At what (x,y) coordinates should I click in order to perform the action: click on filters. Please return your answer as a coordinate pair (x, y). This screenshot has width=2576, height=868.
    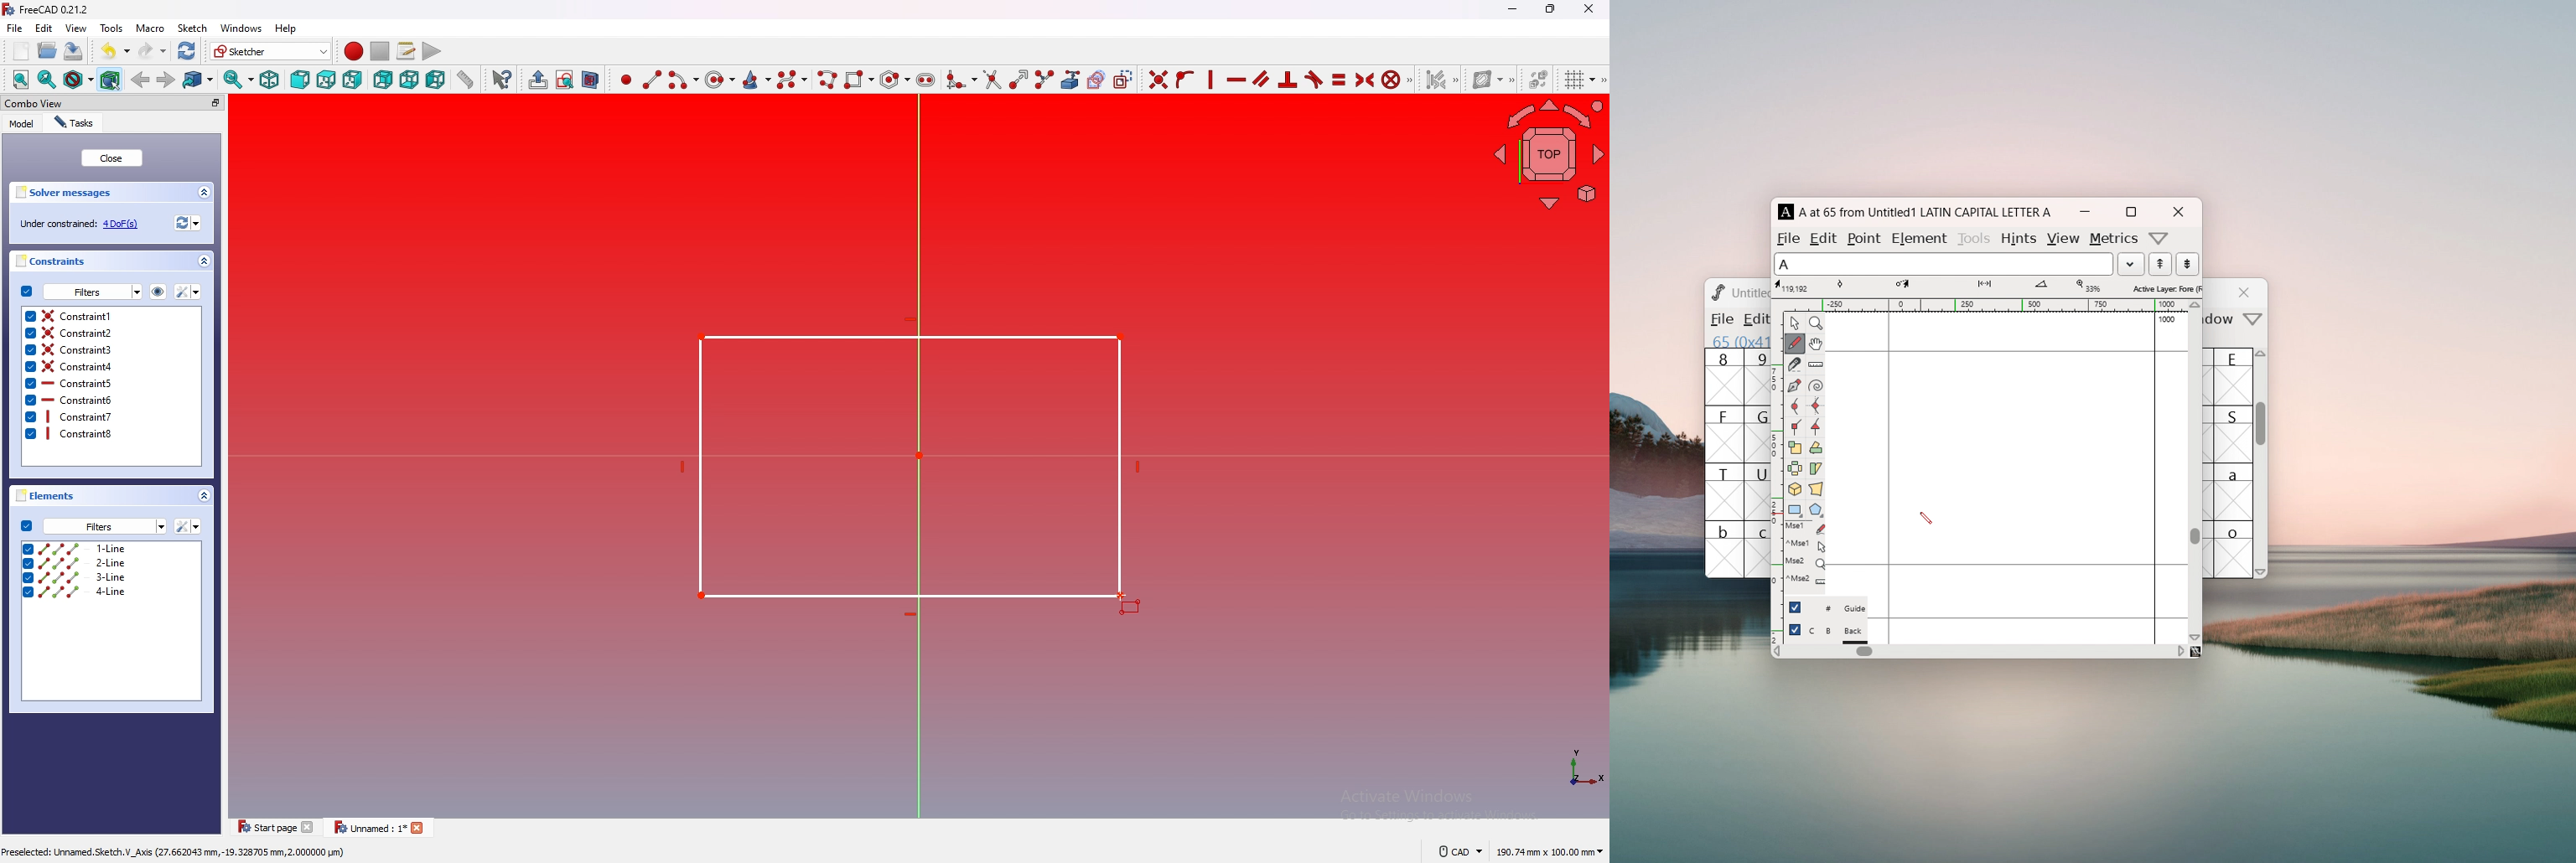
    Looking at the image, I should click on (92, 526).